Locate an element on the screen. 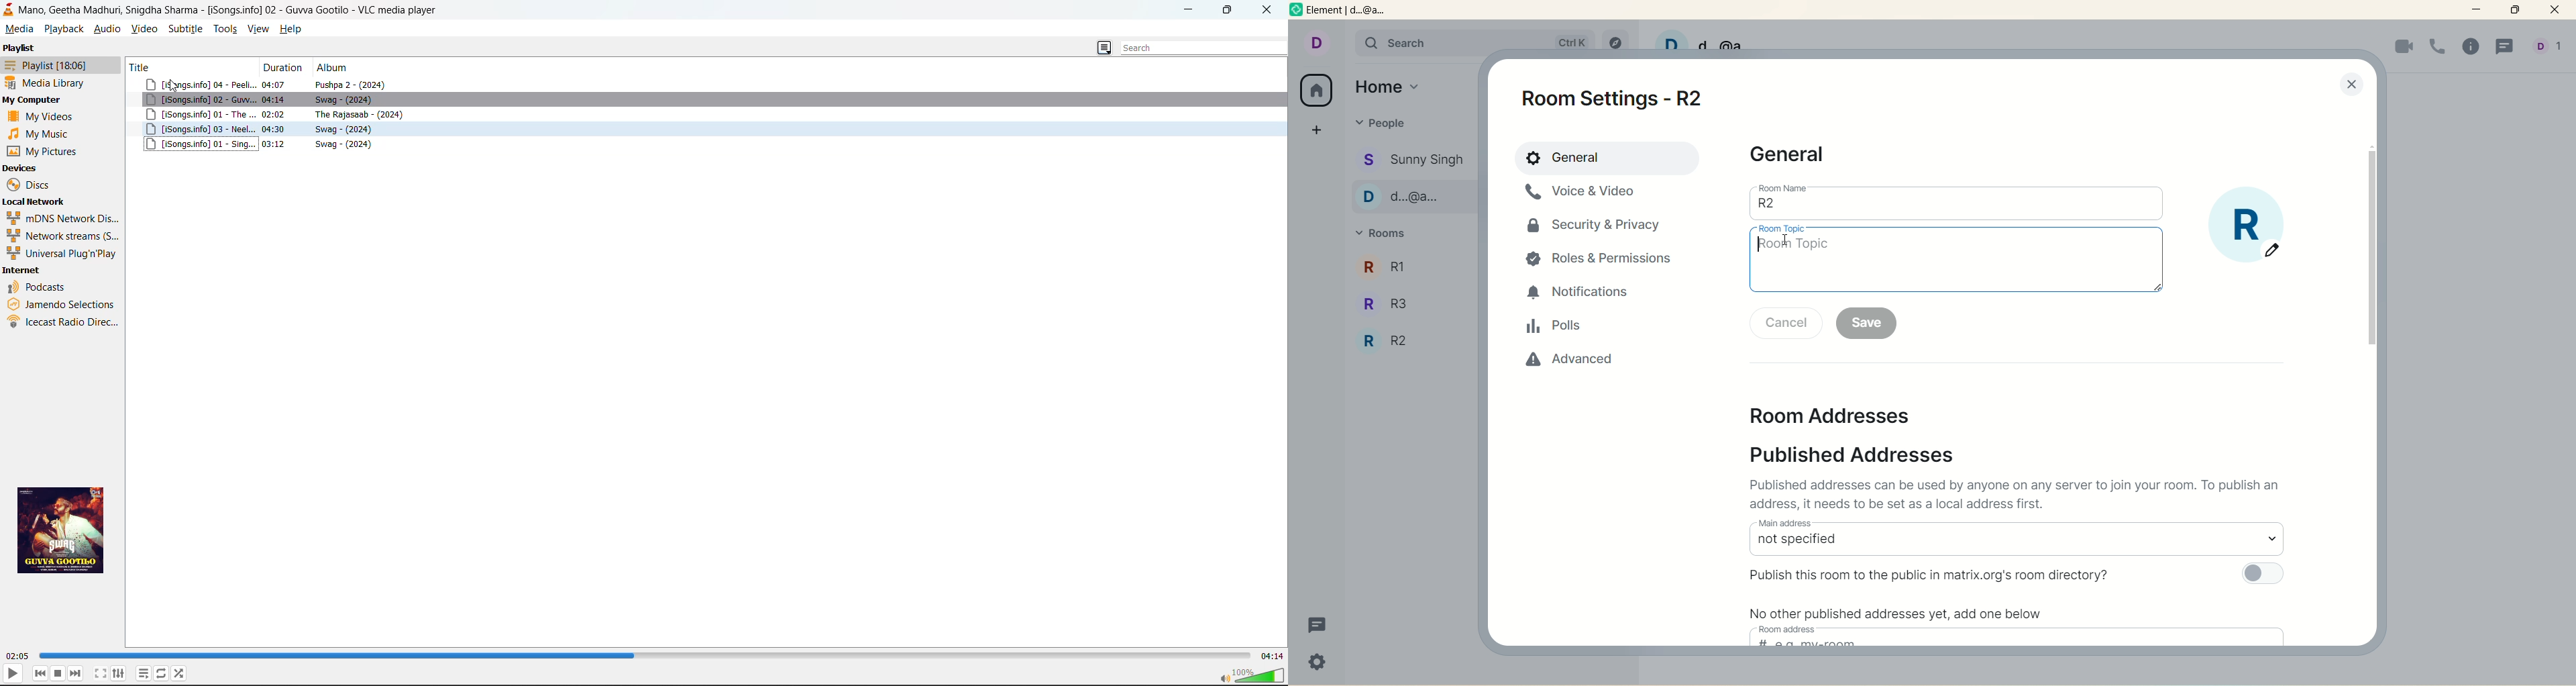 Image resolution: width=2576 pixels, height=700 pixels. change playlist view is located at coordinates (1104, 49).